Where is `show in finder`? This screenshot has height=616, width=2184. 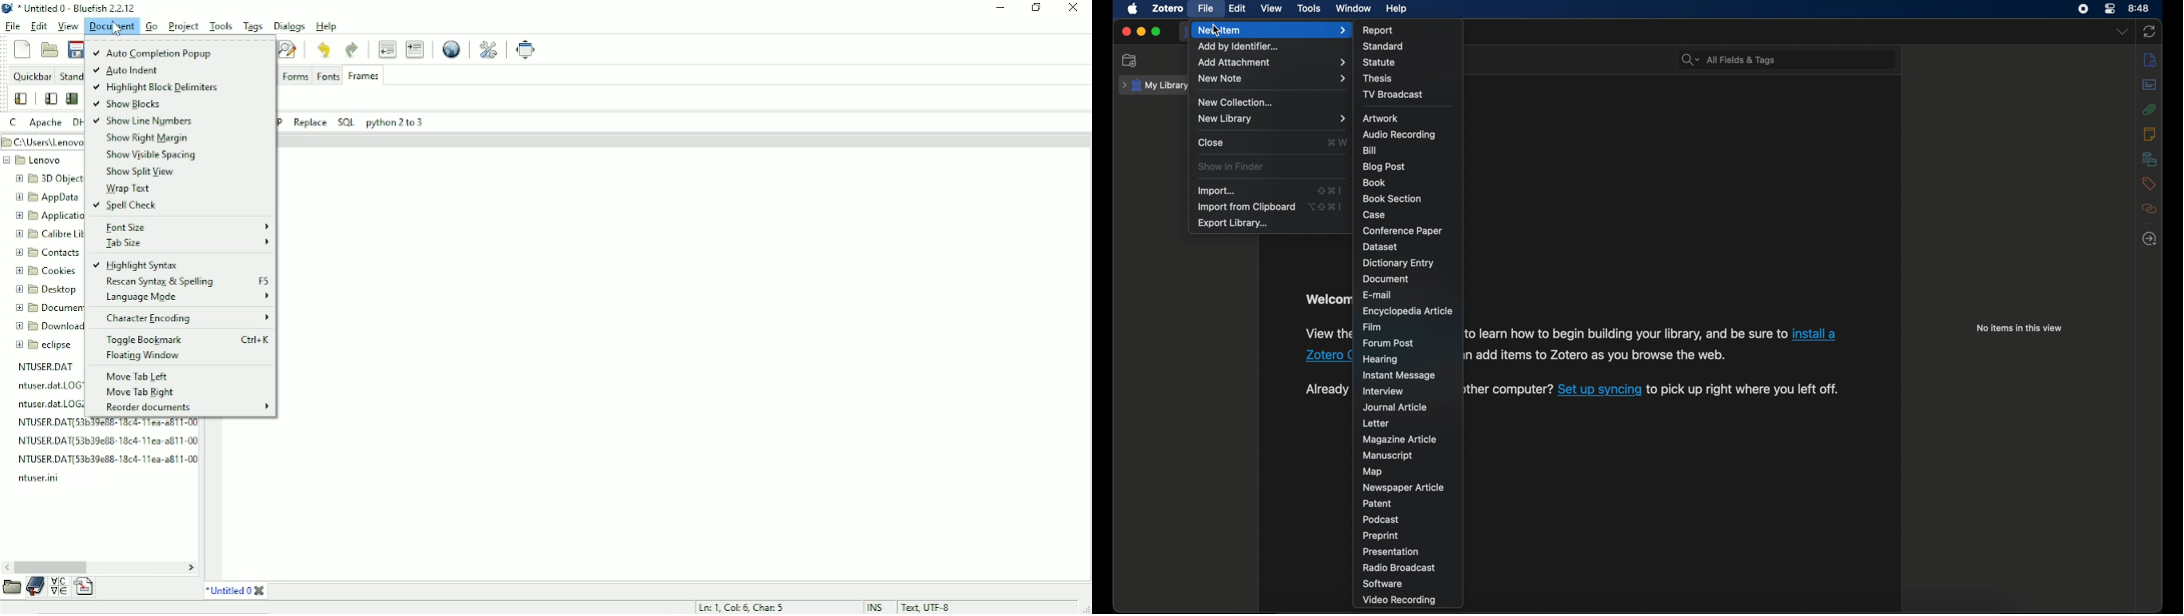
show in finder is located at coordinates (1231, 167).